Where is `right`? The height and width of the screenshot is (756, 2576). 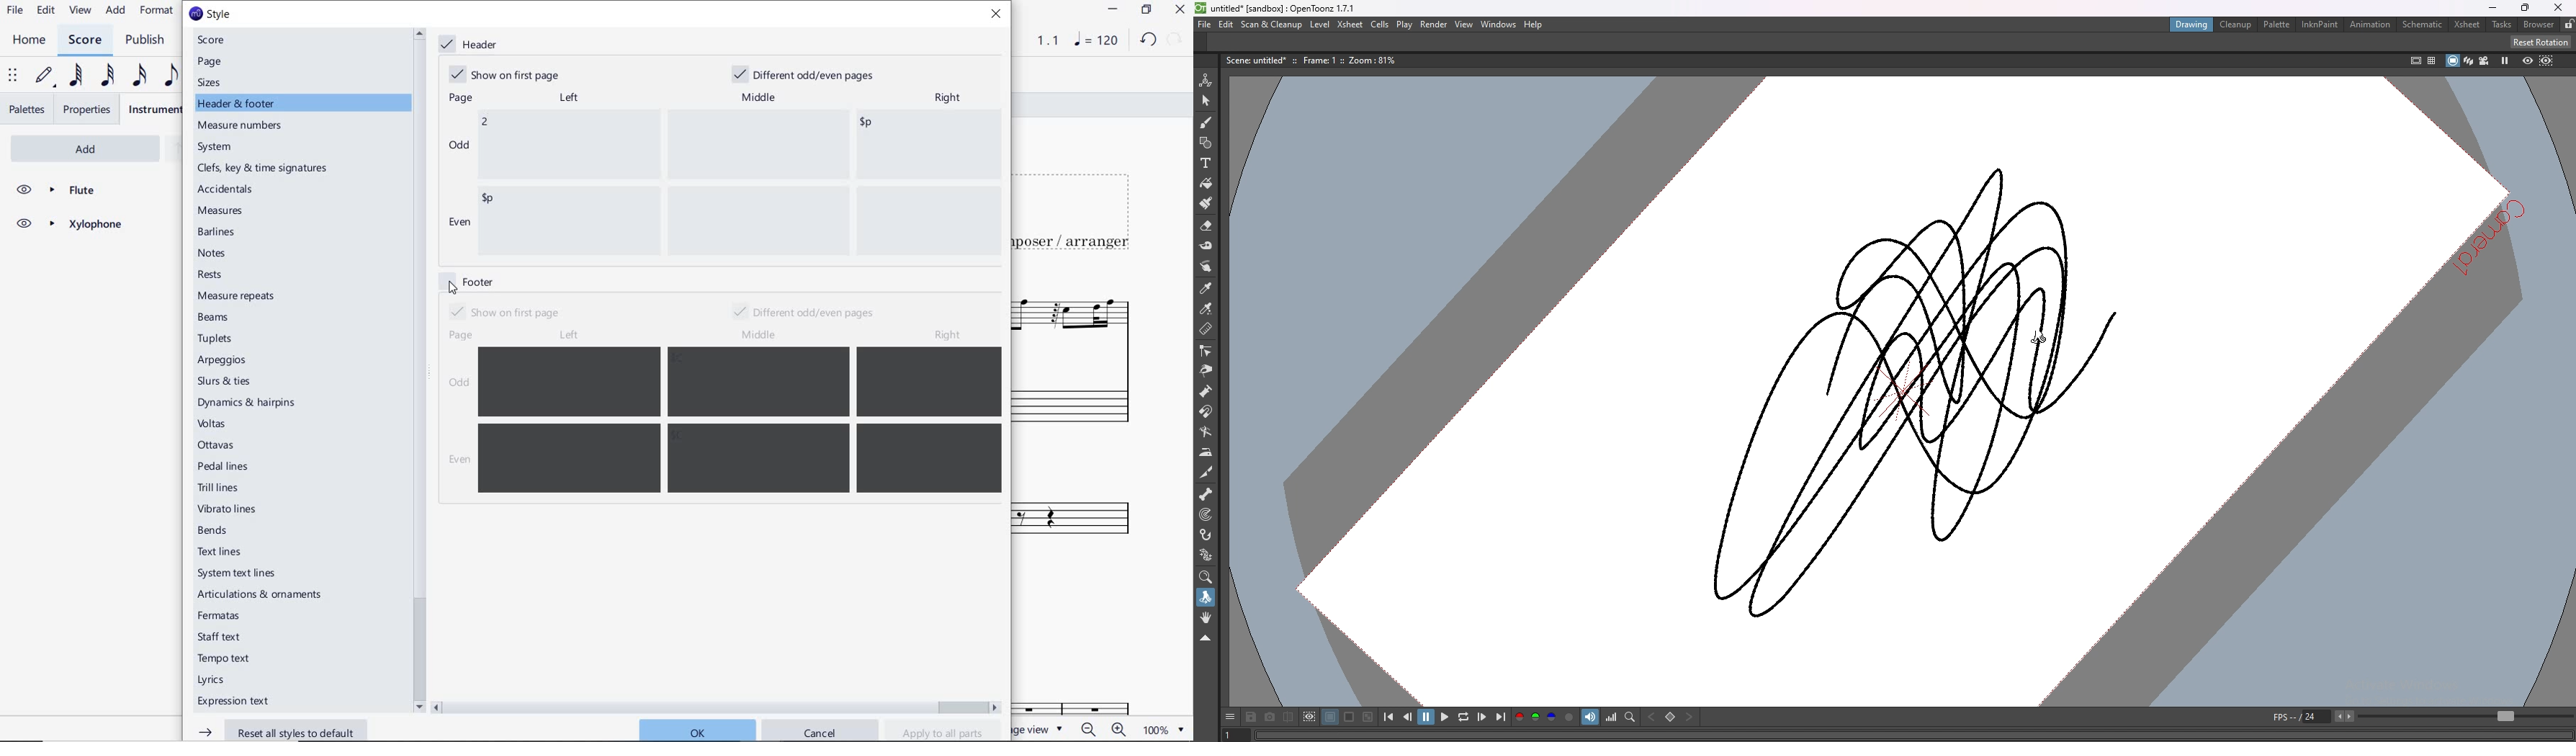 right is located at coordinates (951, 335).